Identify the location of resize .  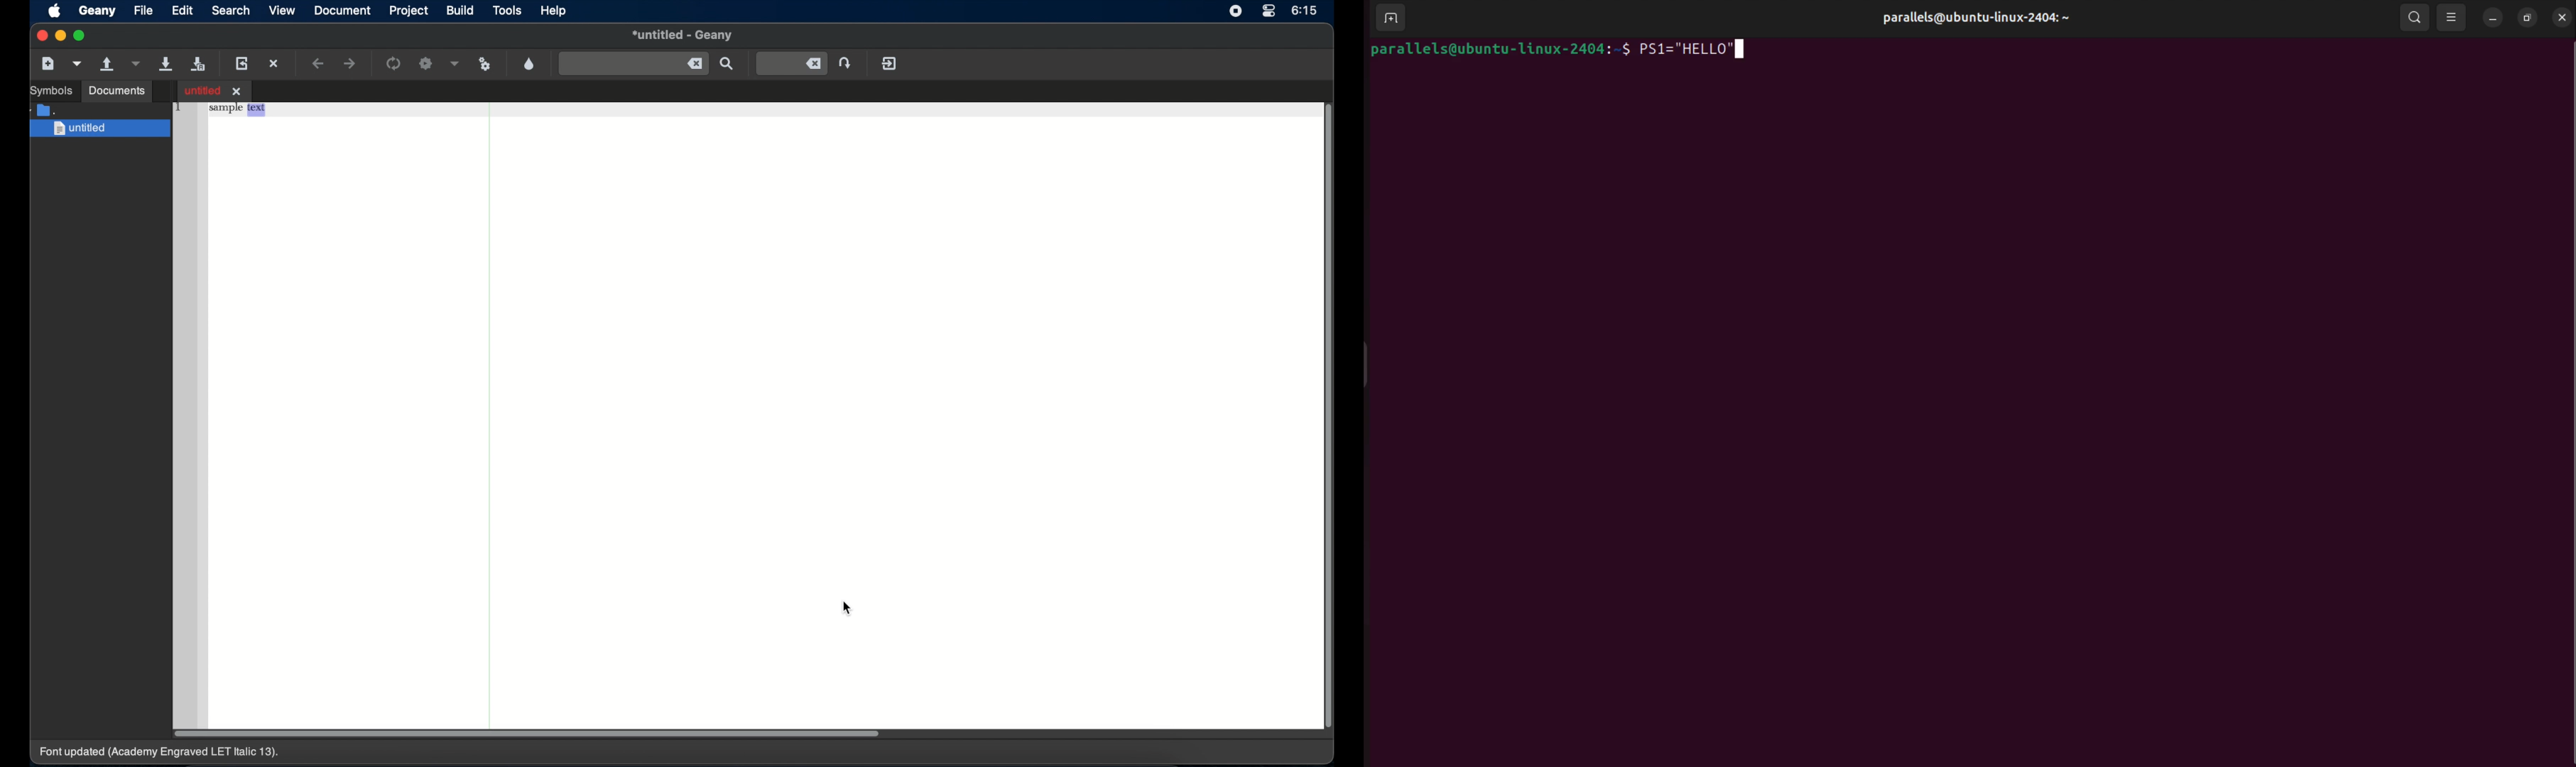
(2527, 19).